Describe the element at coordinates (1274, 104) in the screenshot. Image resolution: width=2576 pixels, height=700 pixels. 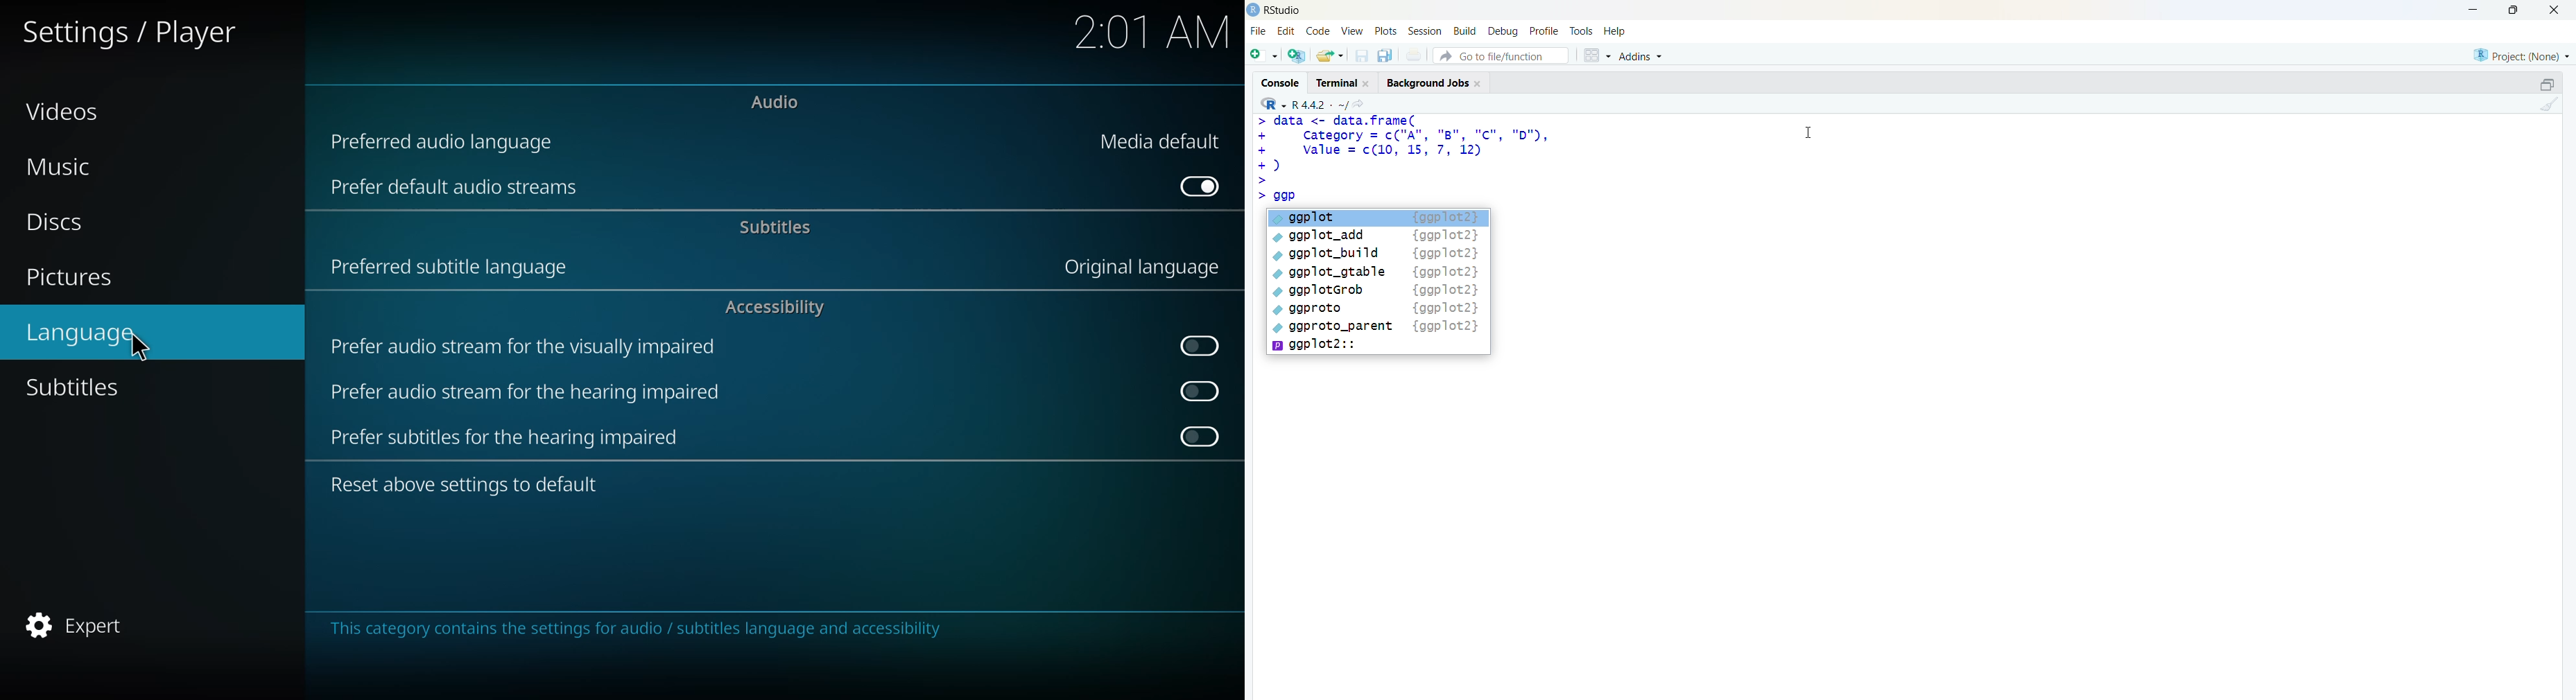
I see `R language` at that location.